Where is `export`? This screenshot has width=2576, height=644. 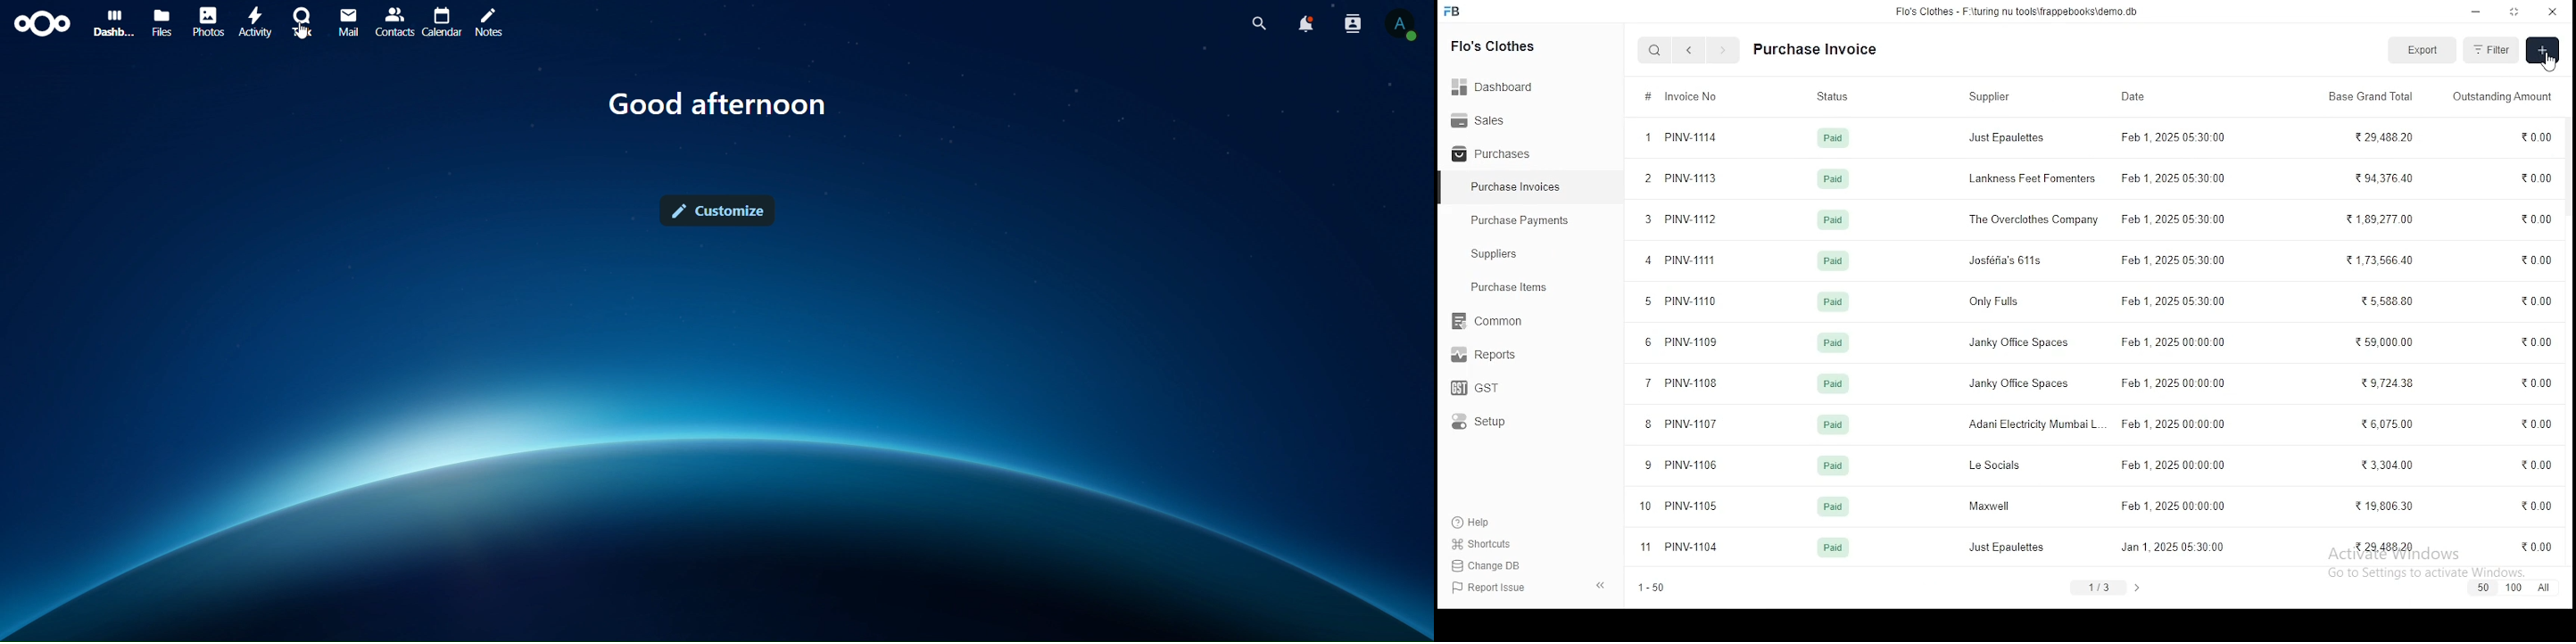 export is located at coordinates (2424, 50).